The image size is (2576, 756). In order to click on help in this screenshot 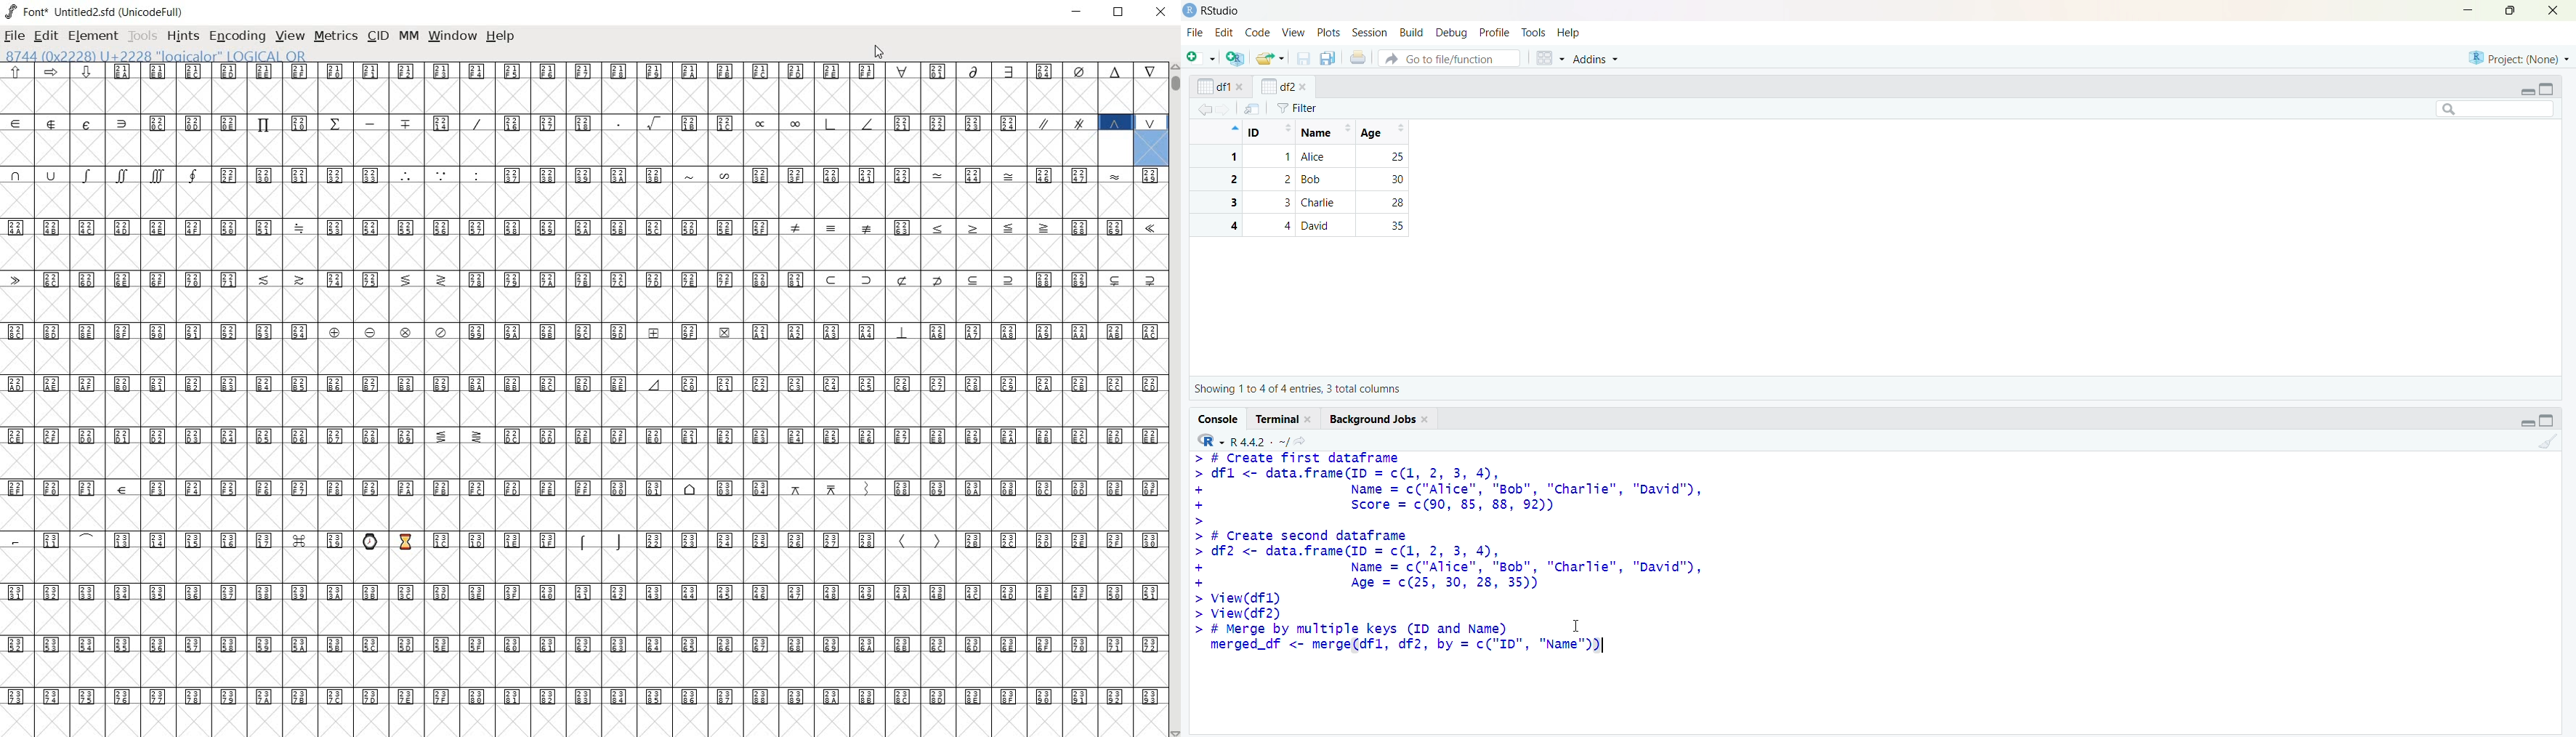, I will do `click(502, 35)`.